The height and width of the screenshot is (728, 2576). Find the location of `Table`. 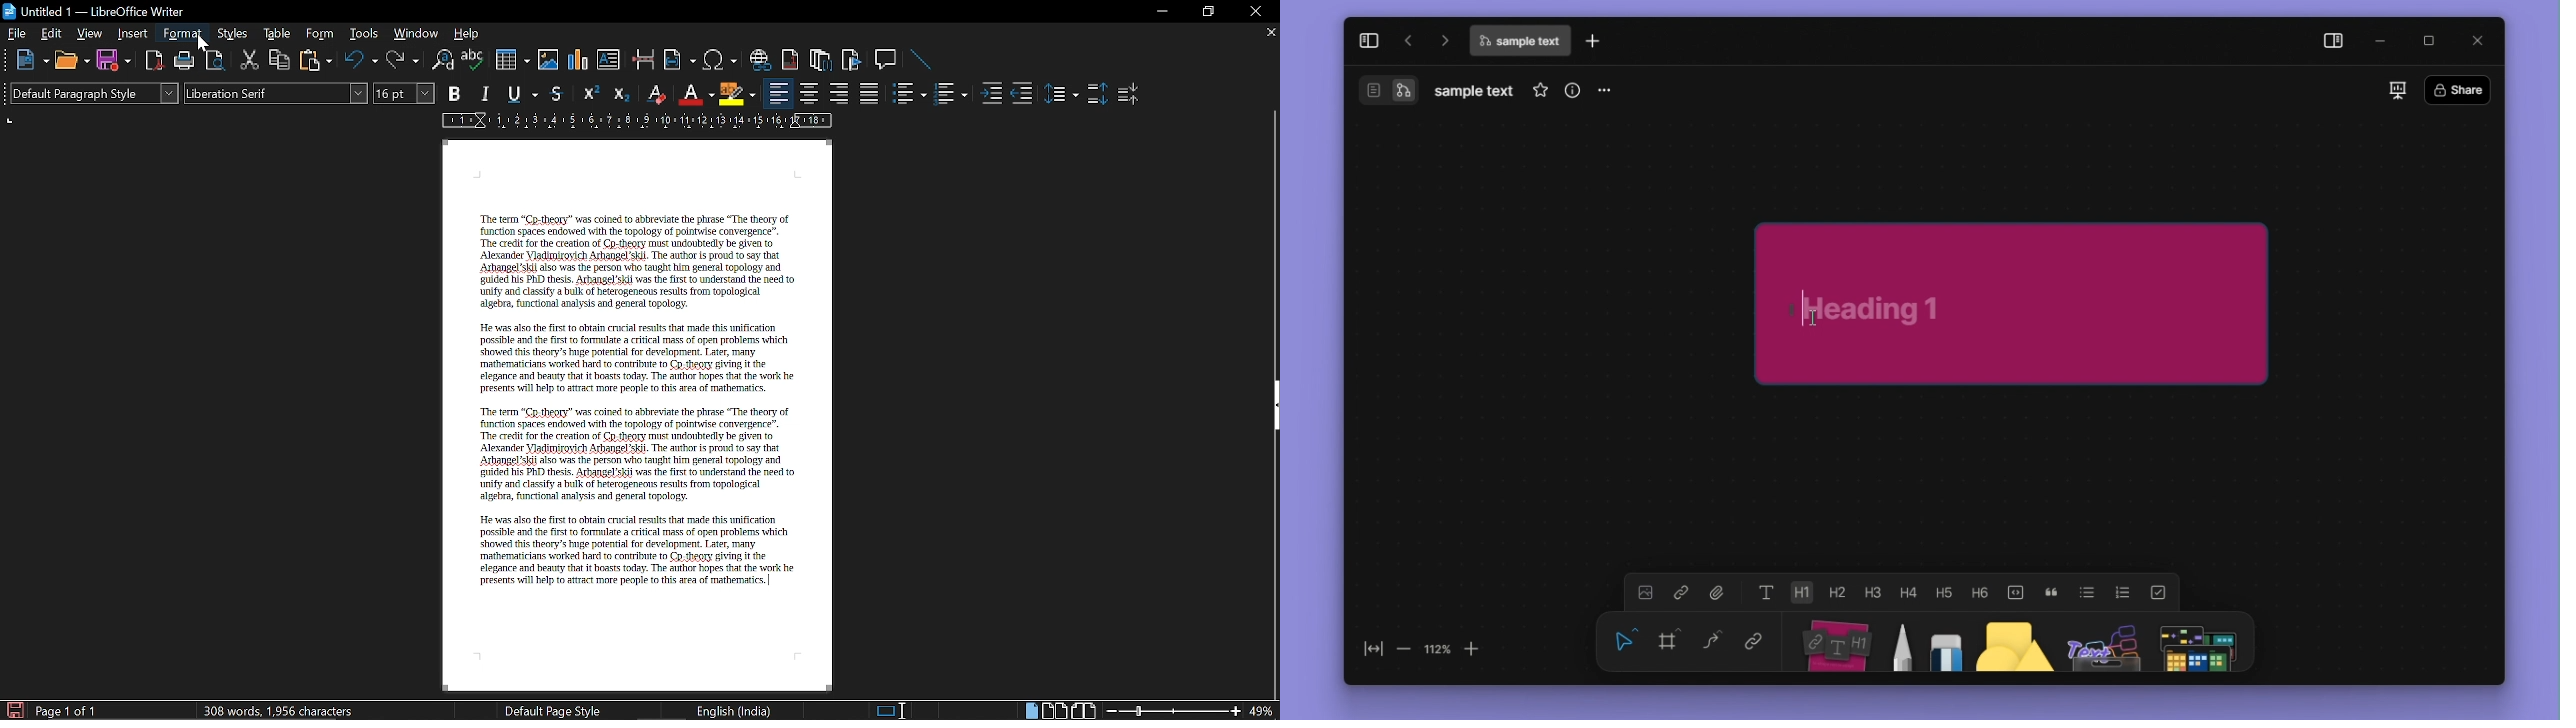

Table is located at coordinates (281, 33).